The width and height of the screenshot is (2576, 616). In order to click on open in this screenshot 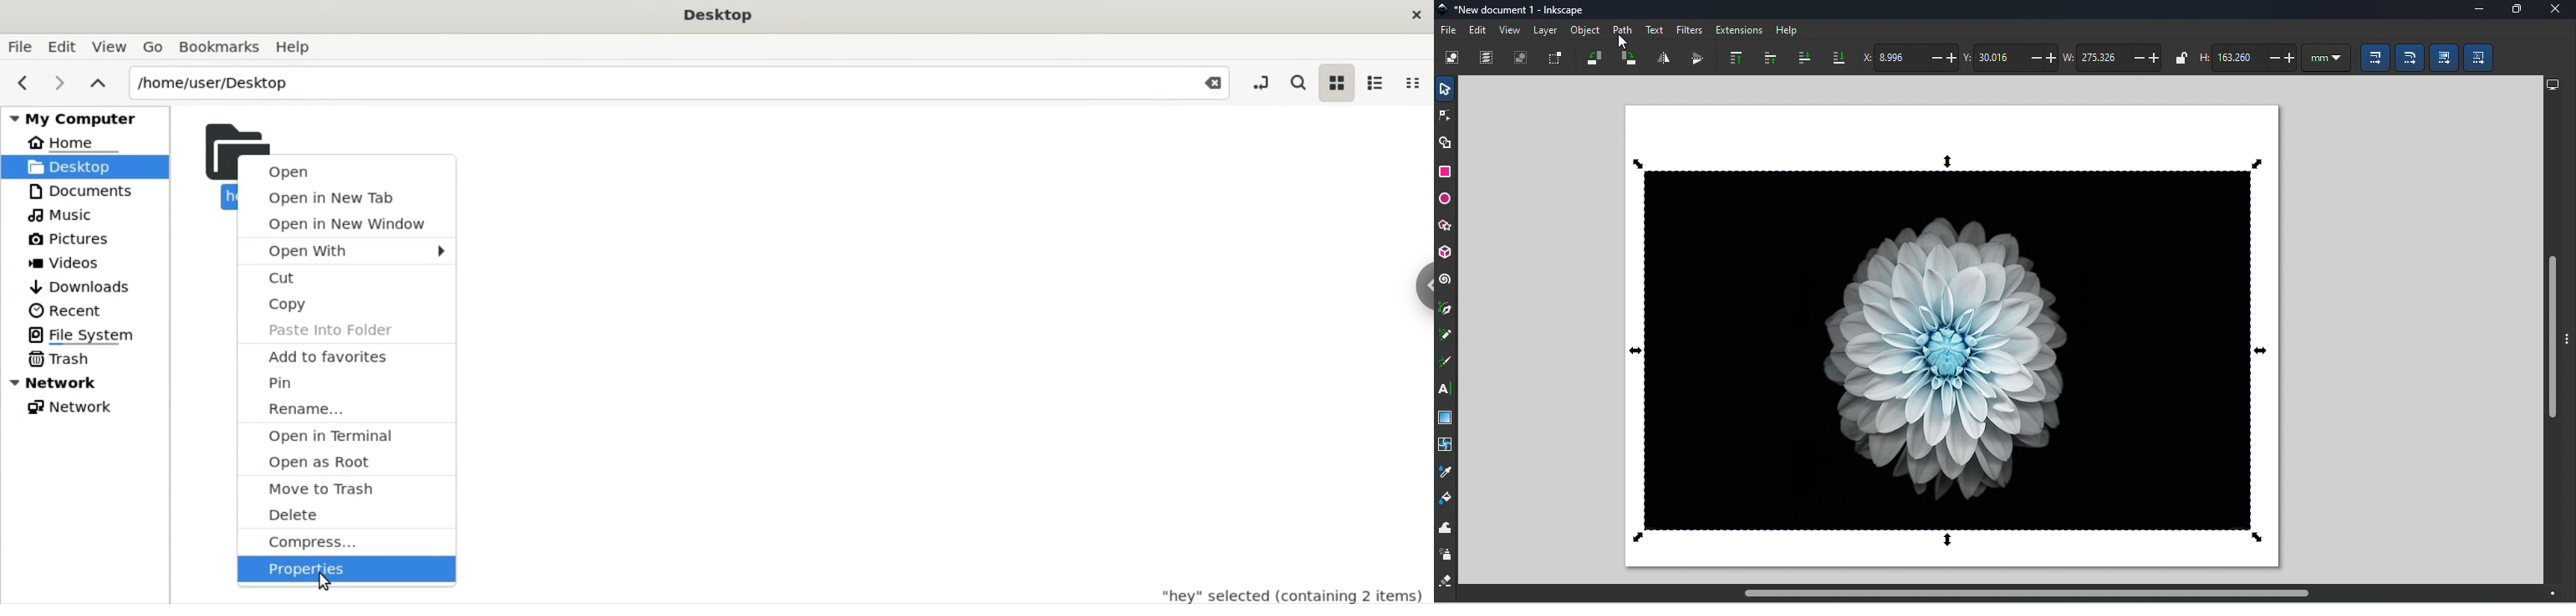, I will do `click(350, 170)`.